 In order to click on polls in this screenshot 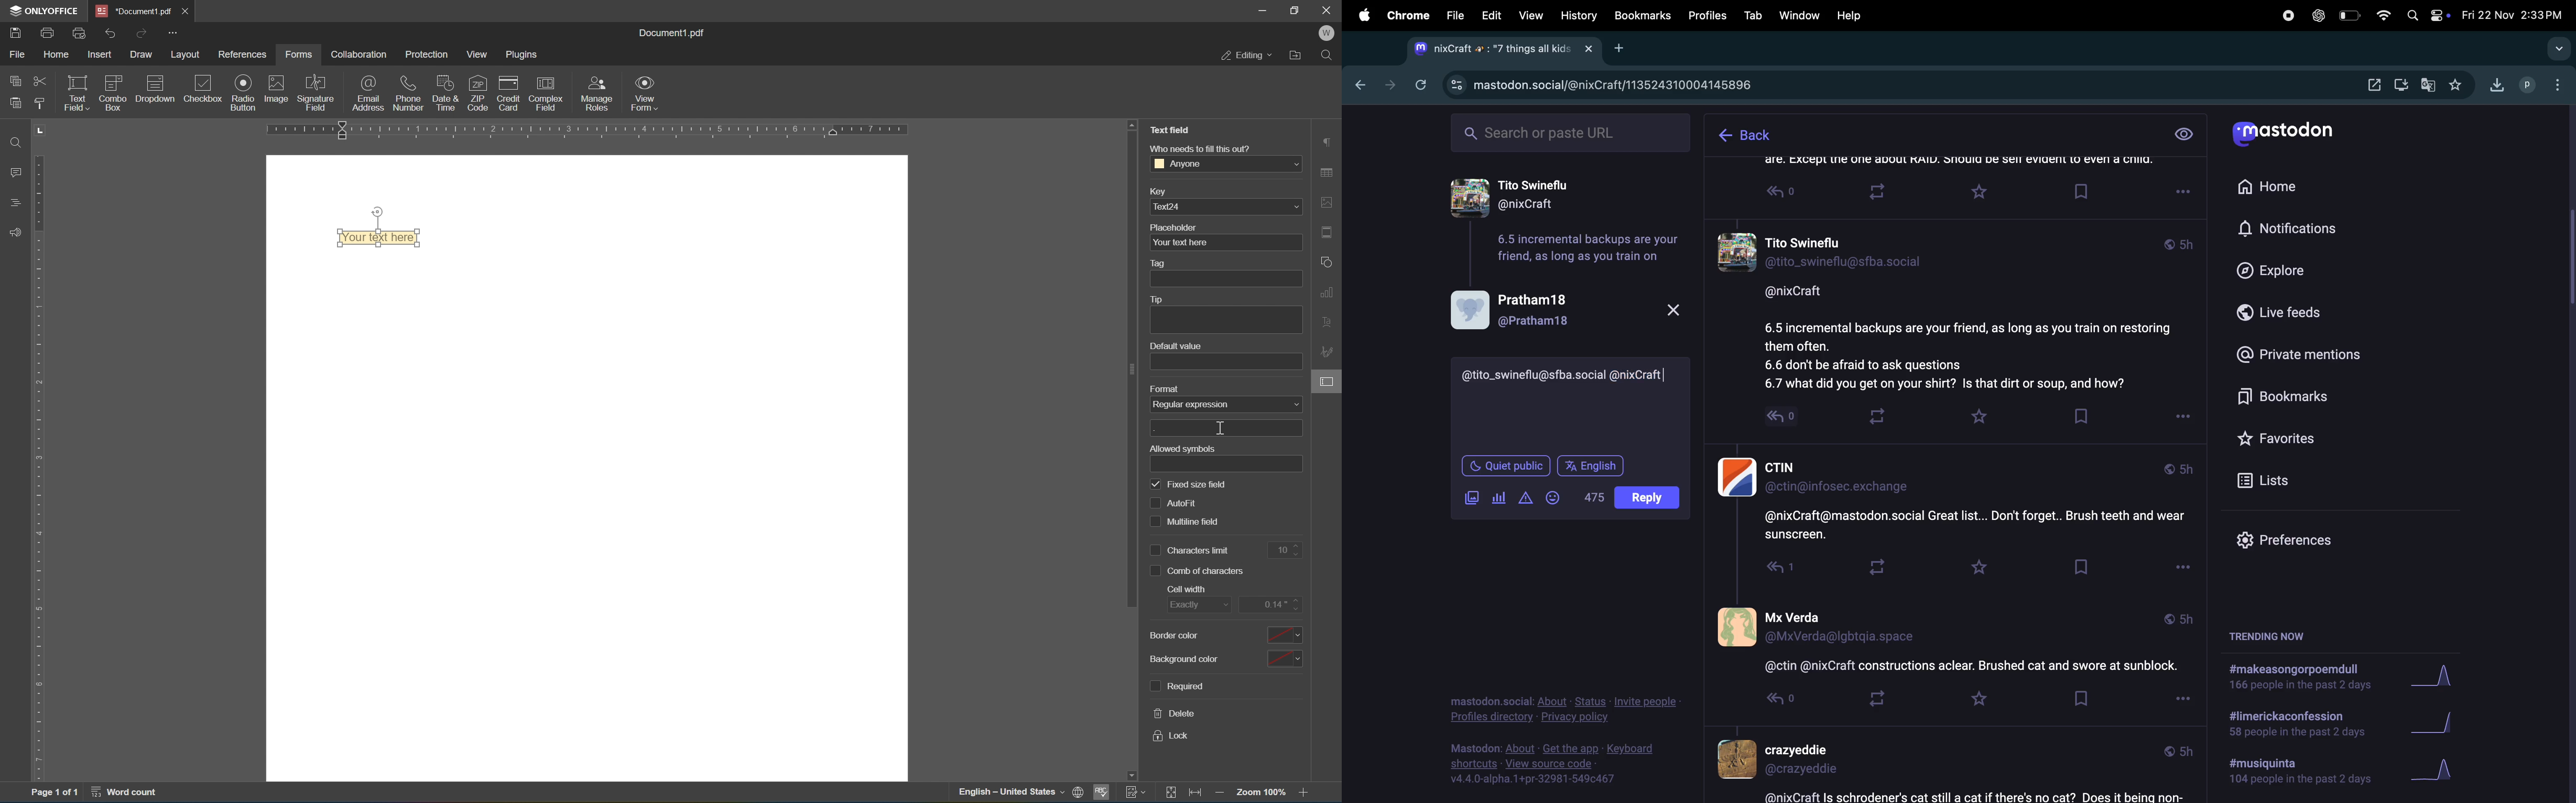, I will do `click(1503, 500)`.